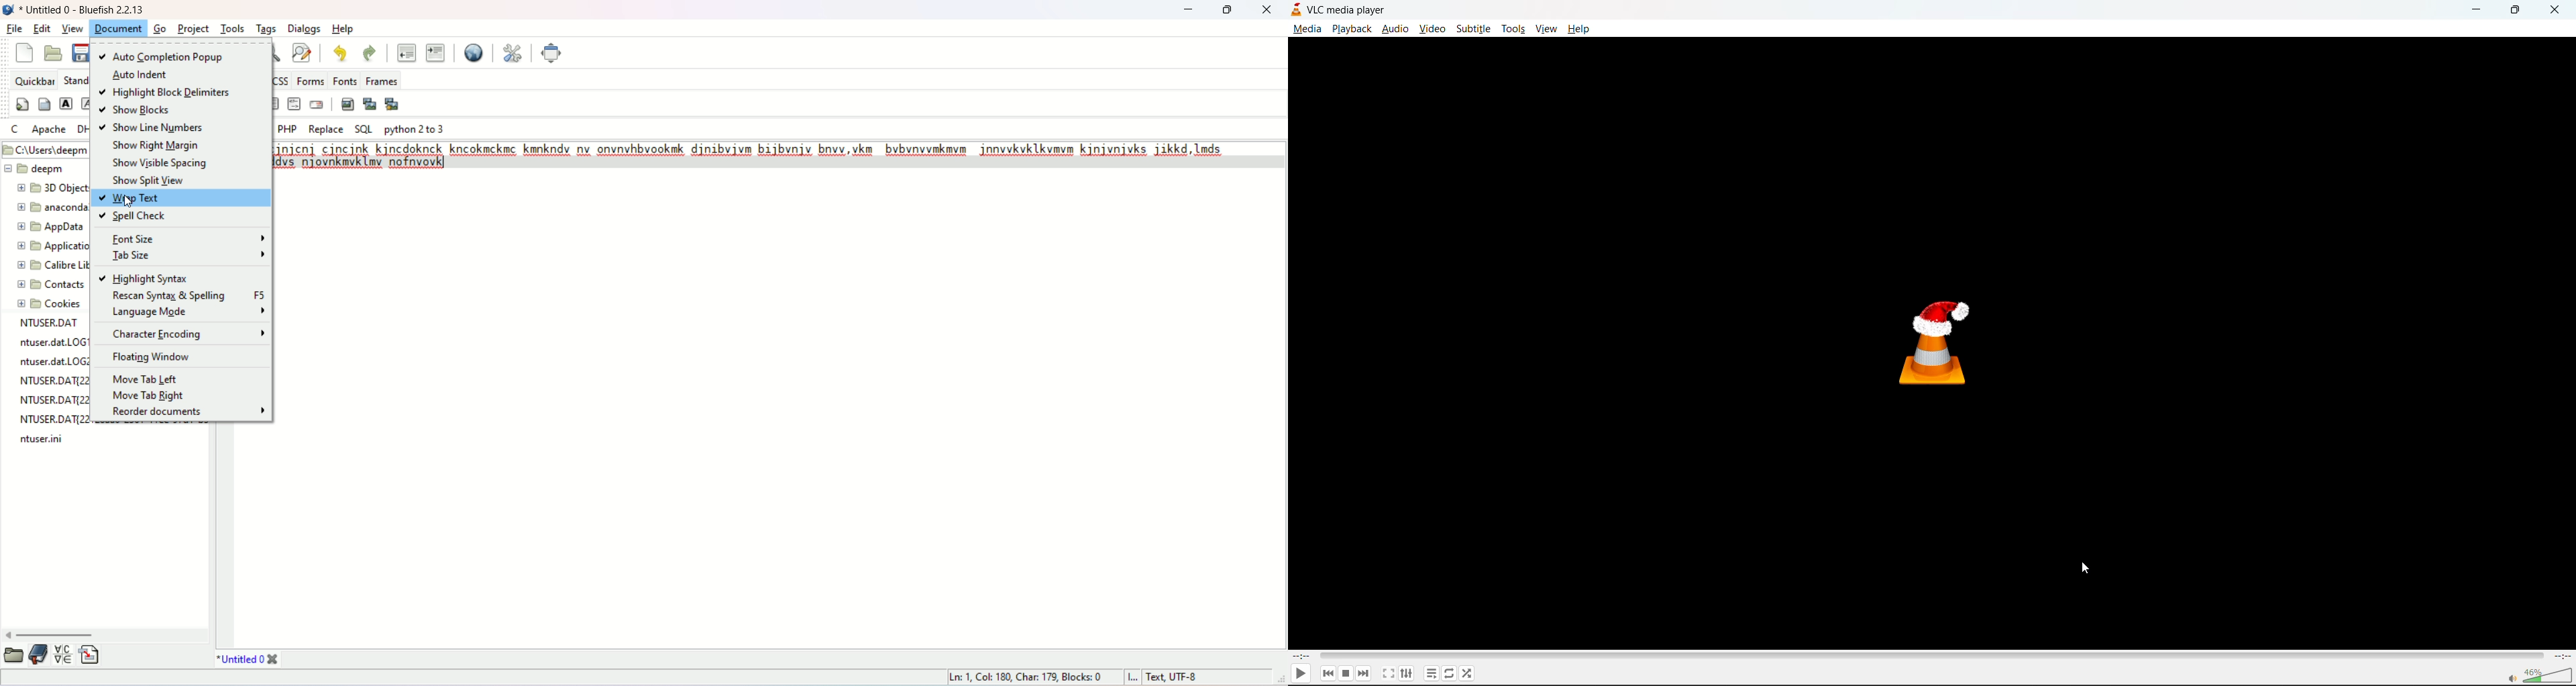  What do you see at coordinates (1347, 673) in the screenshot?
I see `stop` at bounding box center [1347, 673].